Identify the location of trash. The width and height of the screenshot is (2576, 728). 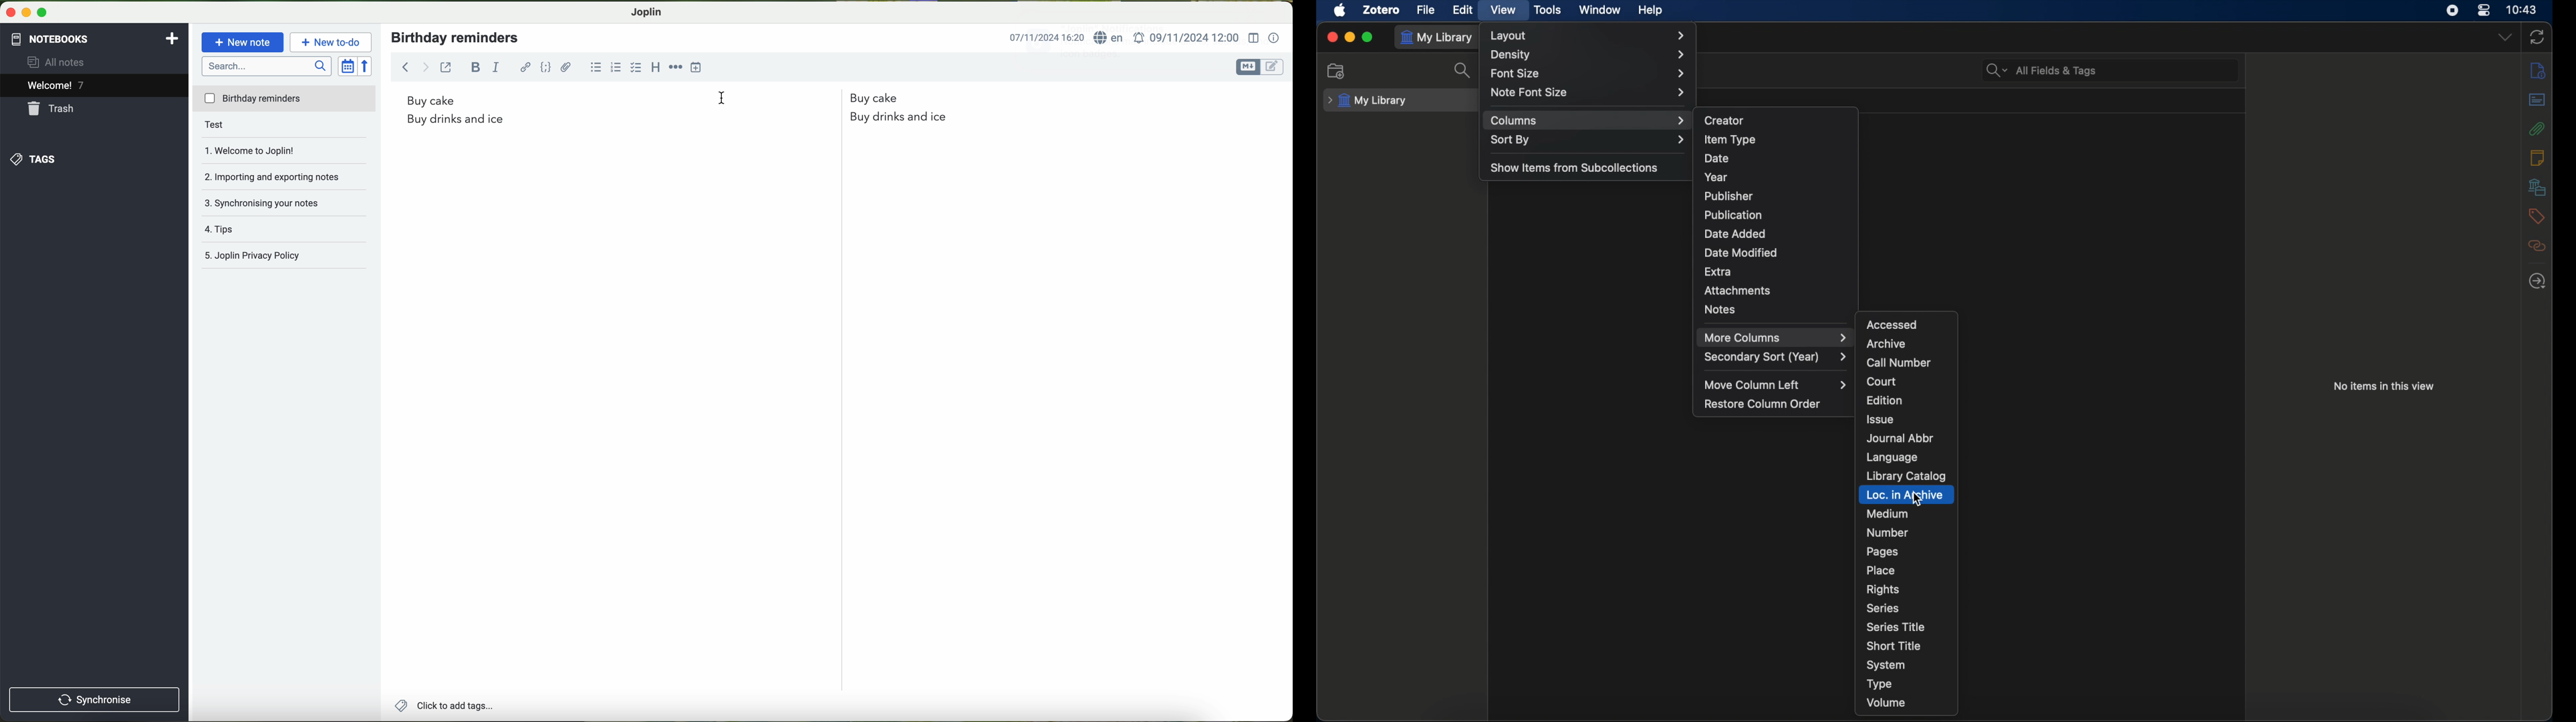
(55, 109).